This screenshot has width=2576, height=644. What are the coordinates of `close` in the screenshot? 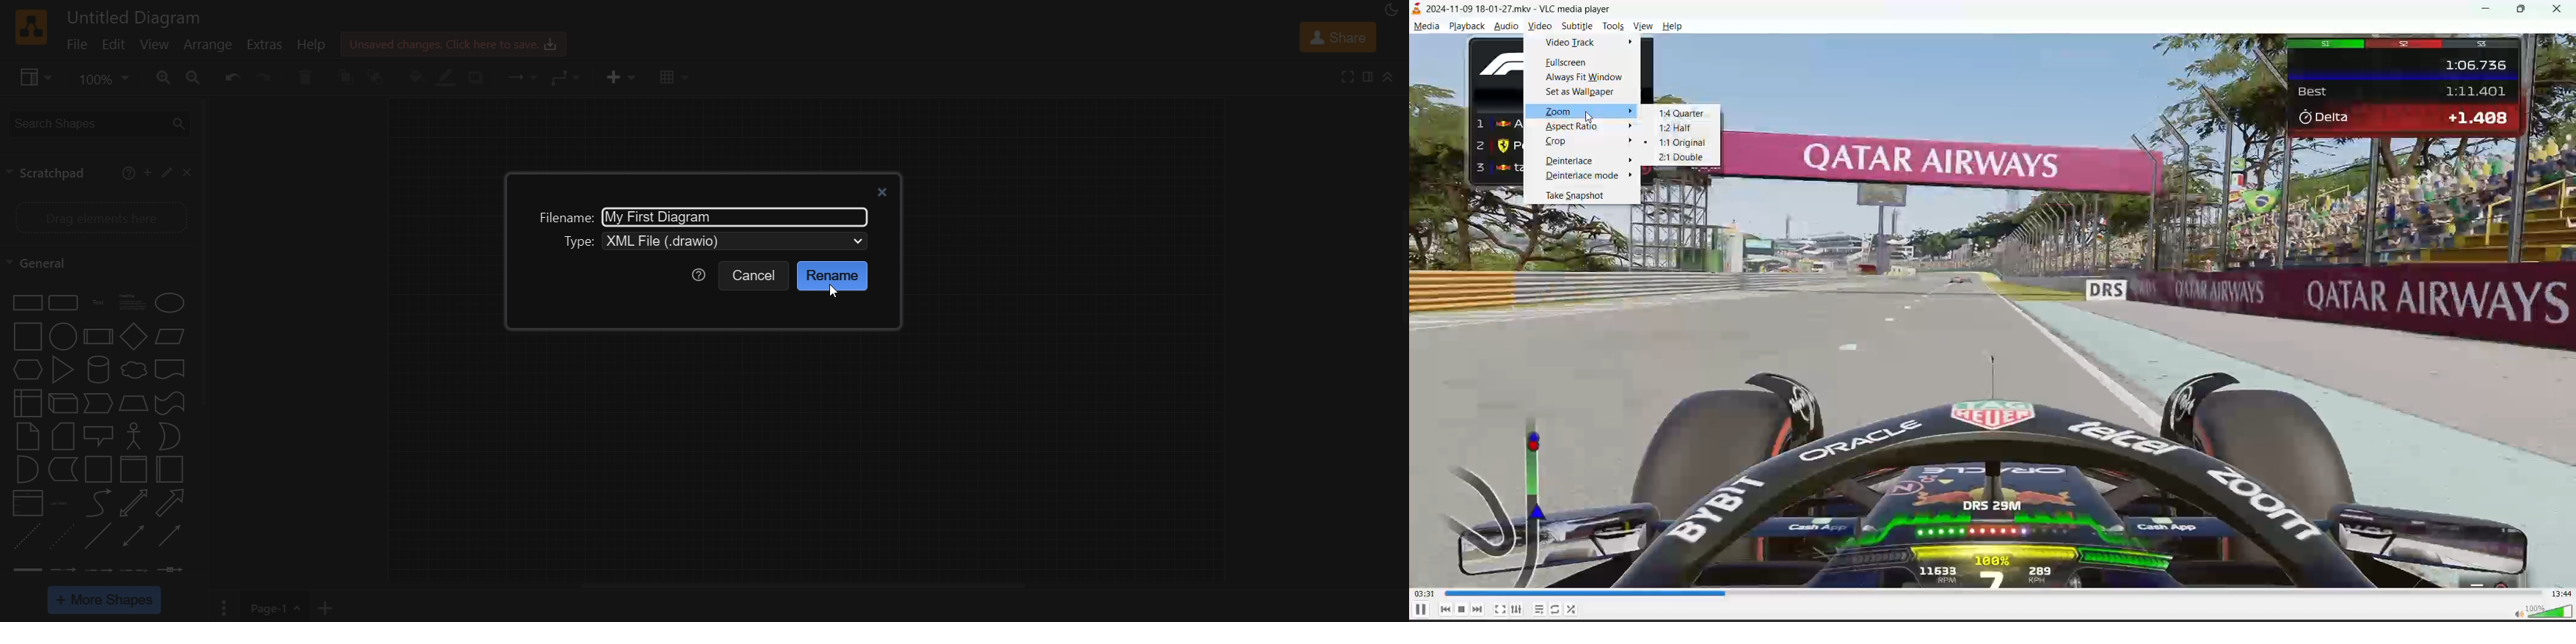 It's located at (885, 191).